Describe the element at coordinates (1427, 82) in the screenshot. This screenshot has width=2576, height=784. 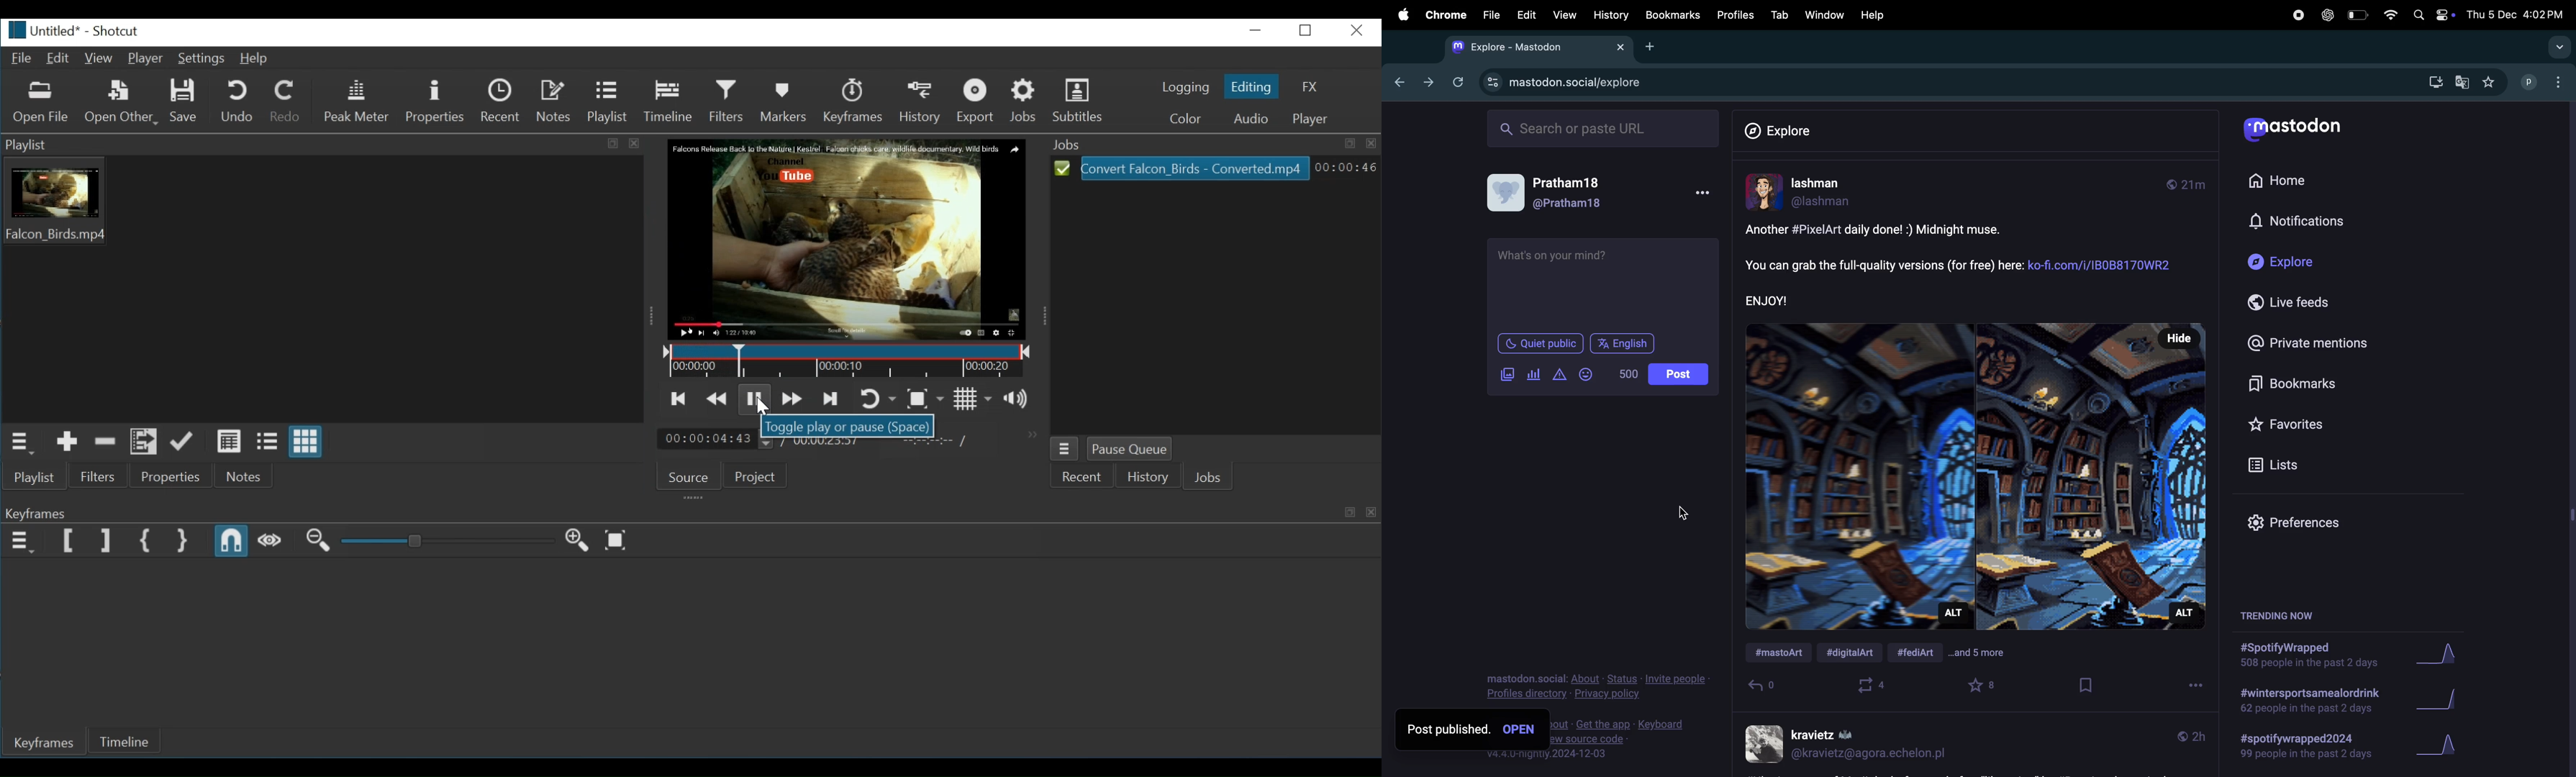
I see `forward` at that location.